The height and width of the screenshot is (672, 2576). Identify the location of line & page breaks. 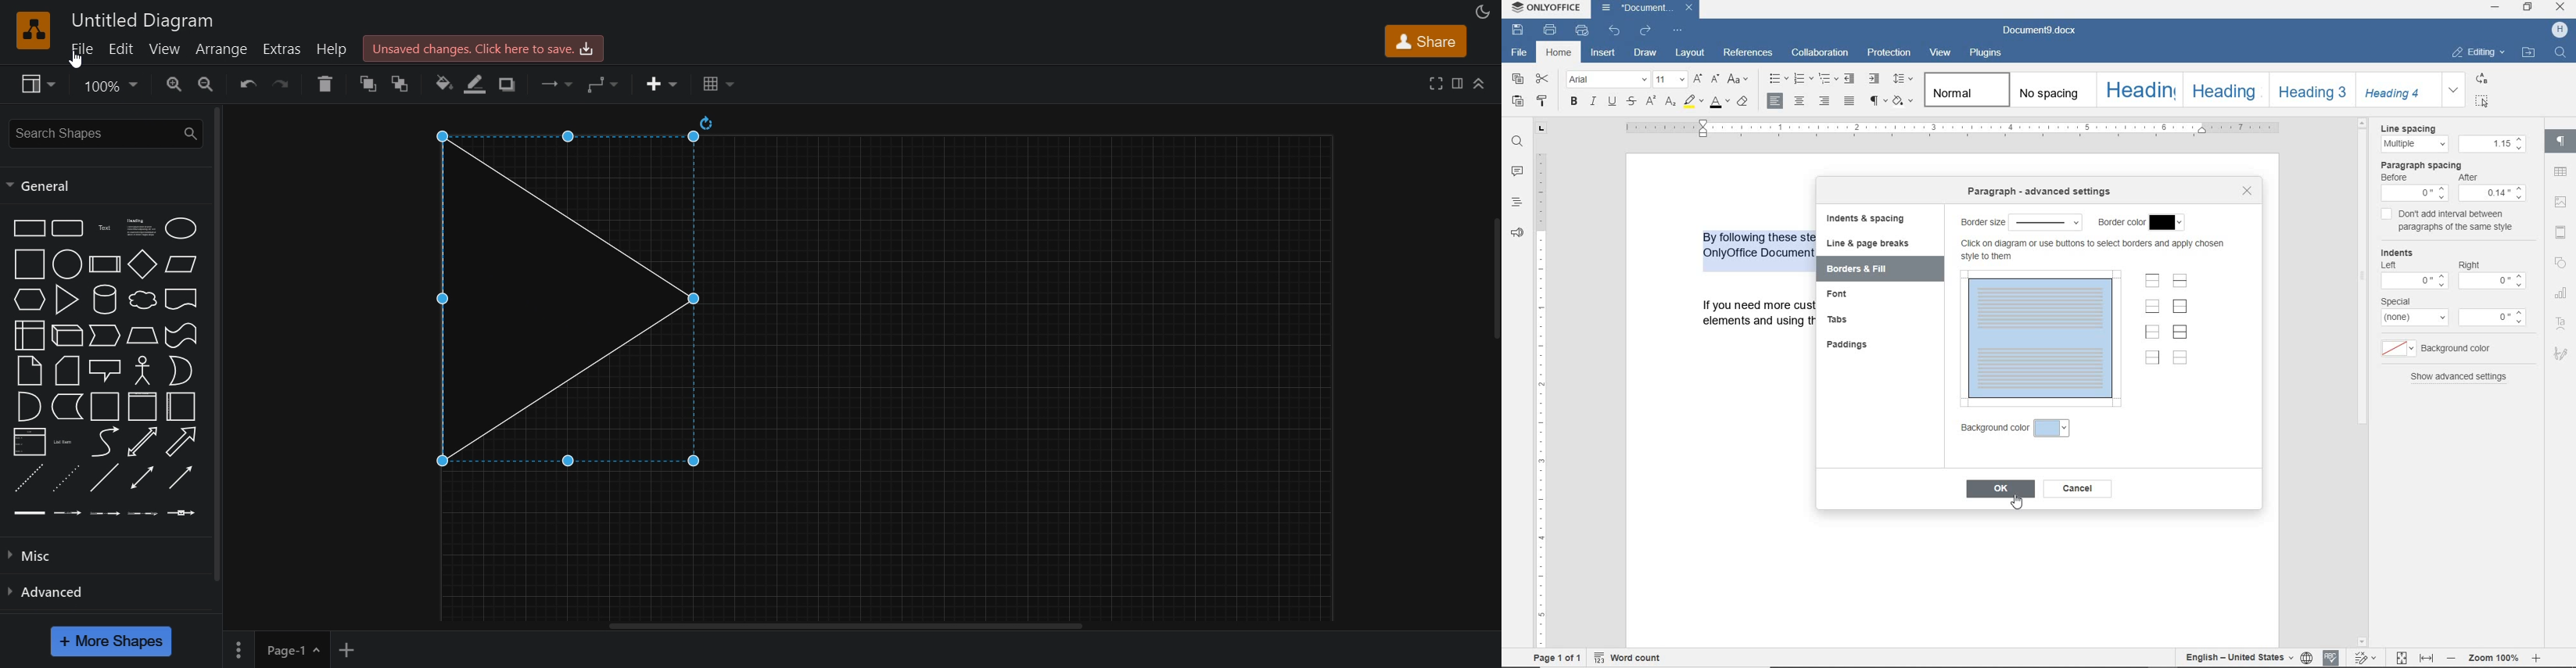
(1873, 244).